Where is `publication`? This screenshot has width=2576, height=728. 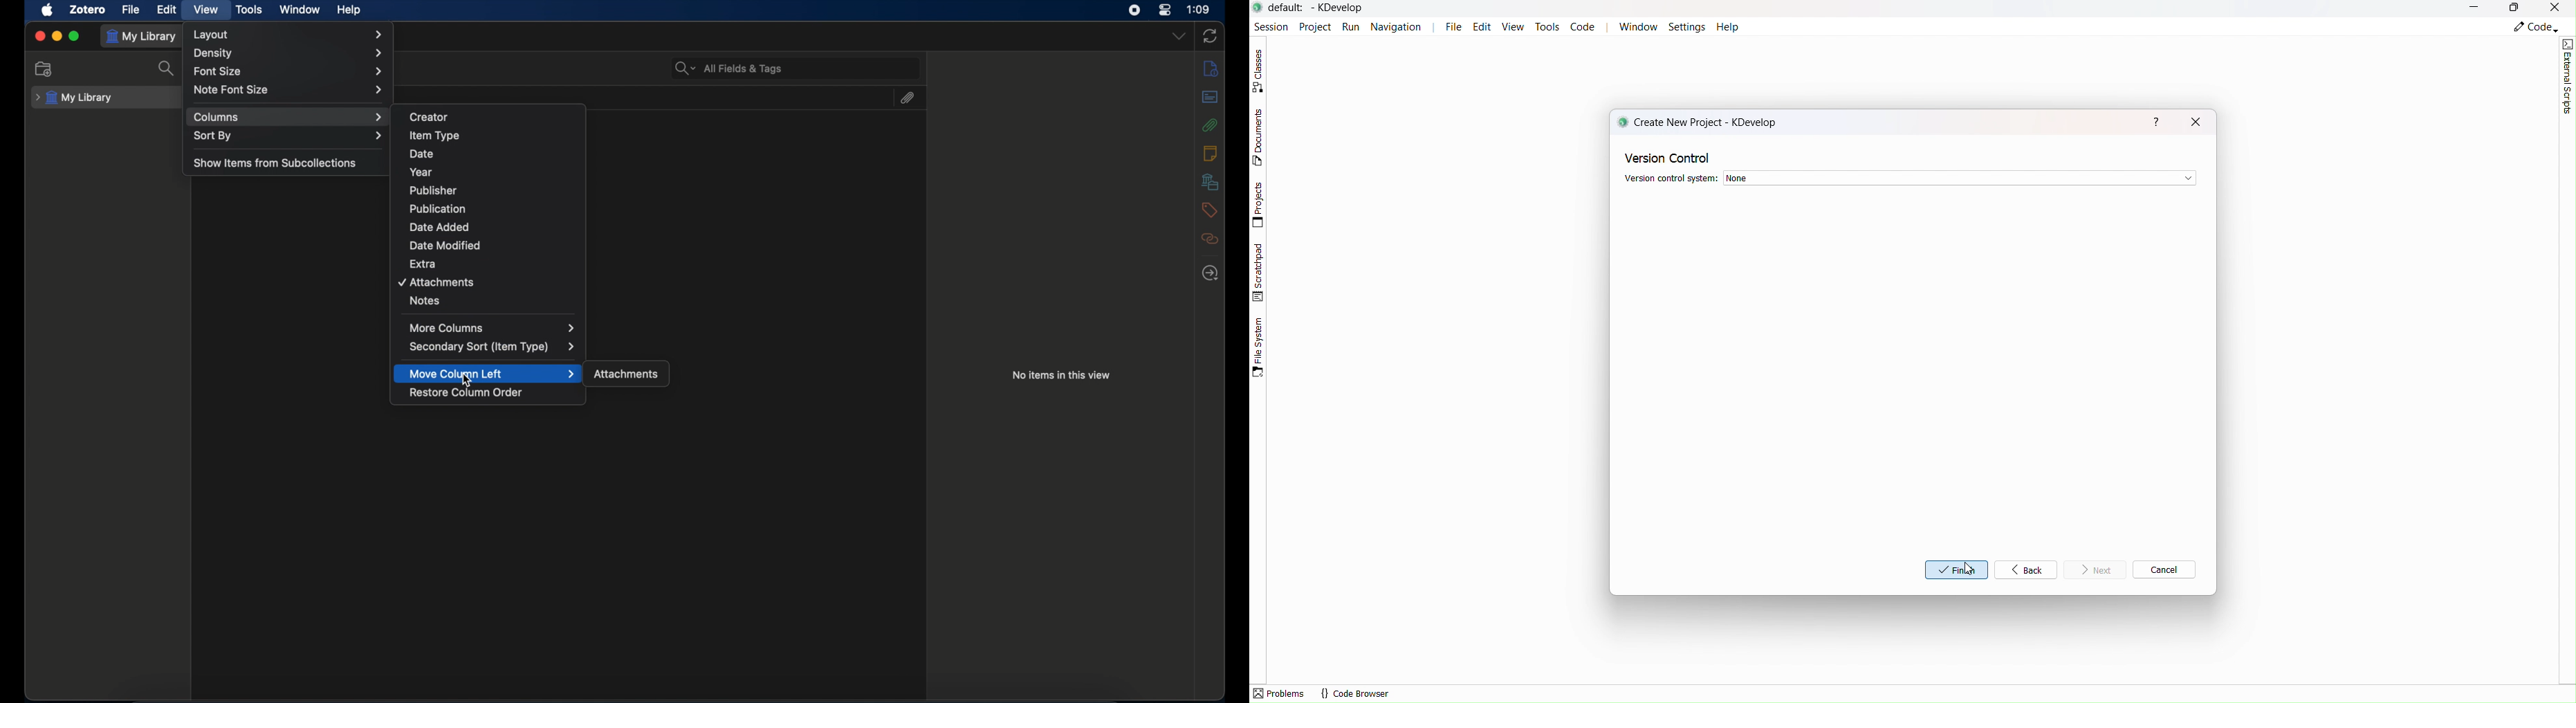
publication is located at coordinates (438, 208).